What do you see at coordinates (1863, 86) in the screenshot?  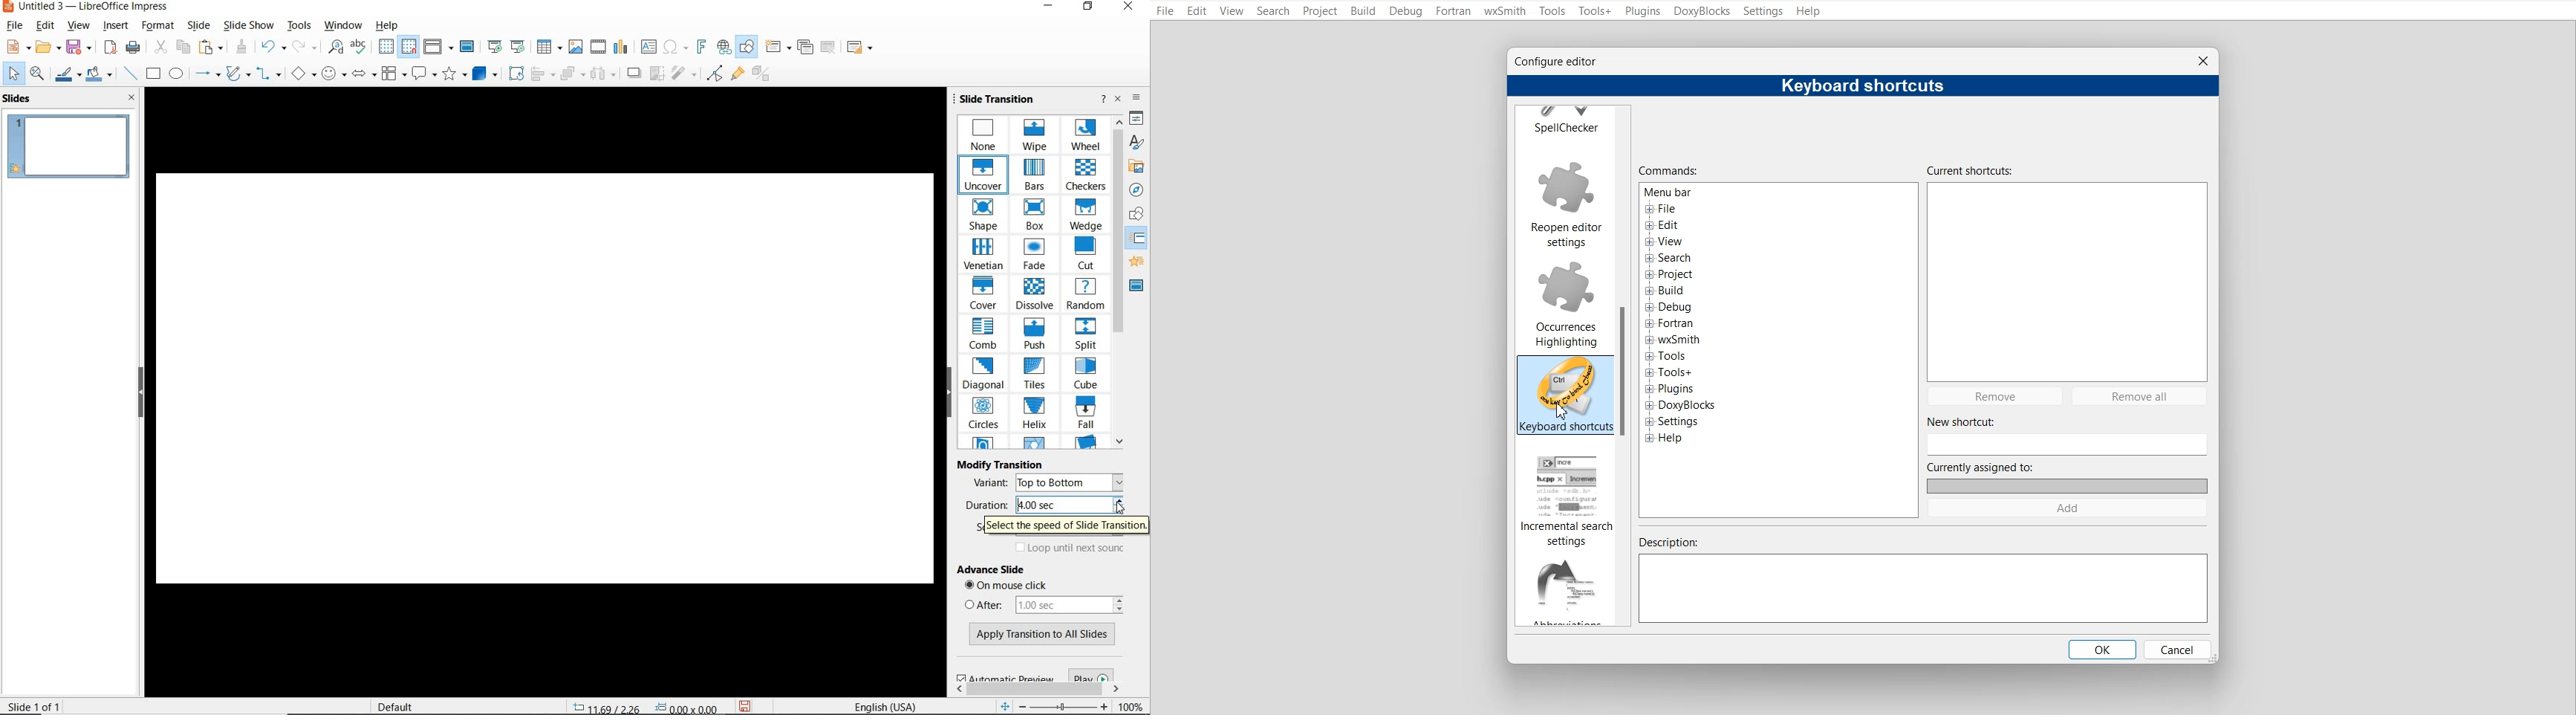 I see `Text` at bounding box center [1863, 86].